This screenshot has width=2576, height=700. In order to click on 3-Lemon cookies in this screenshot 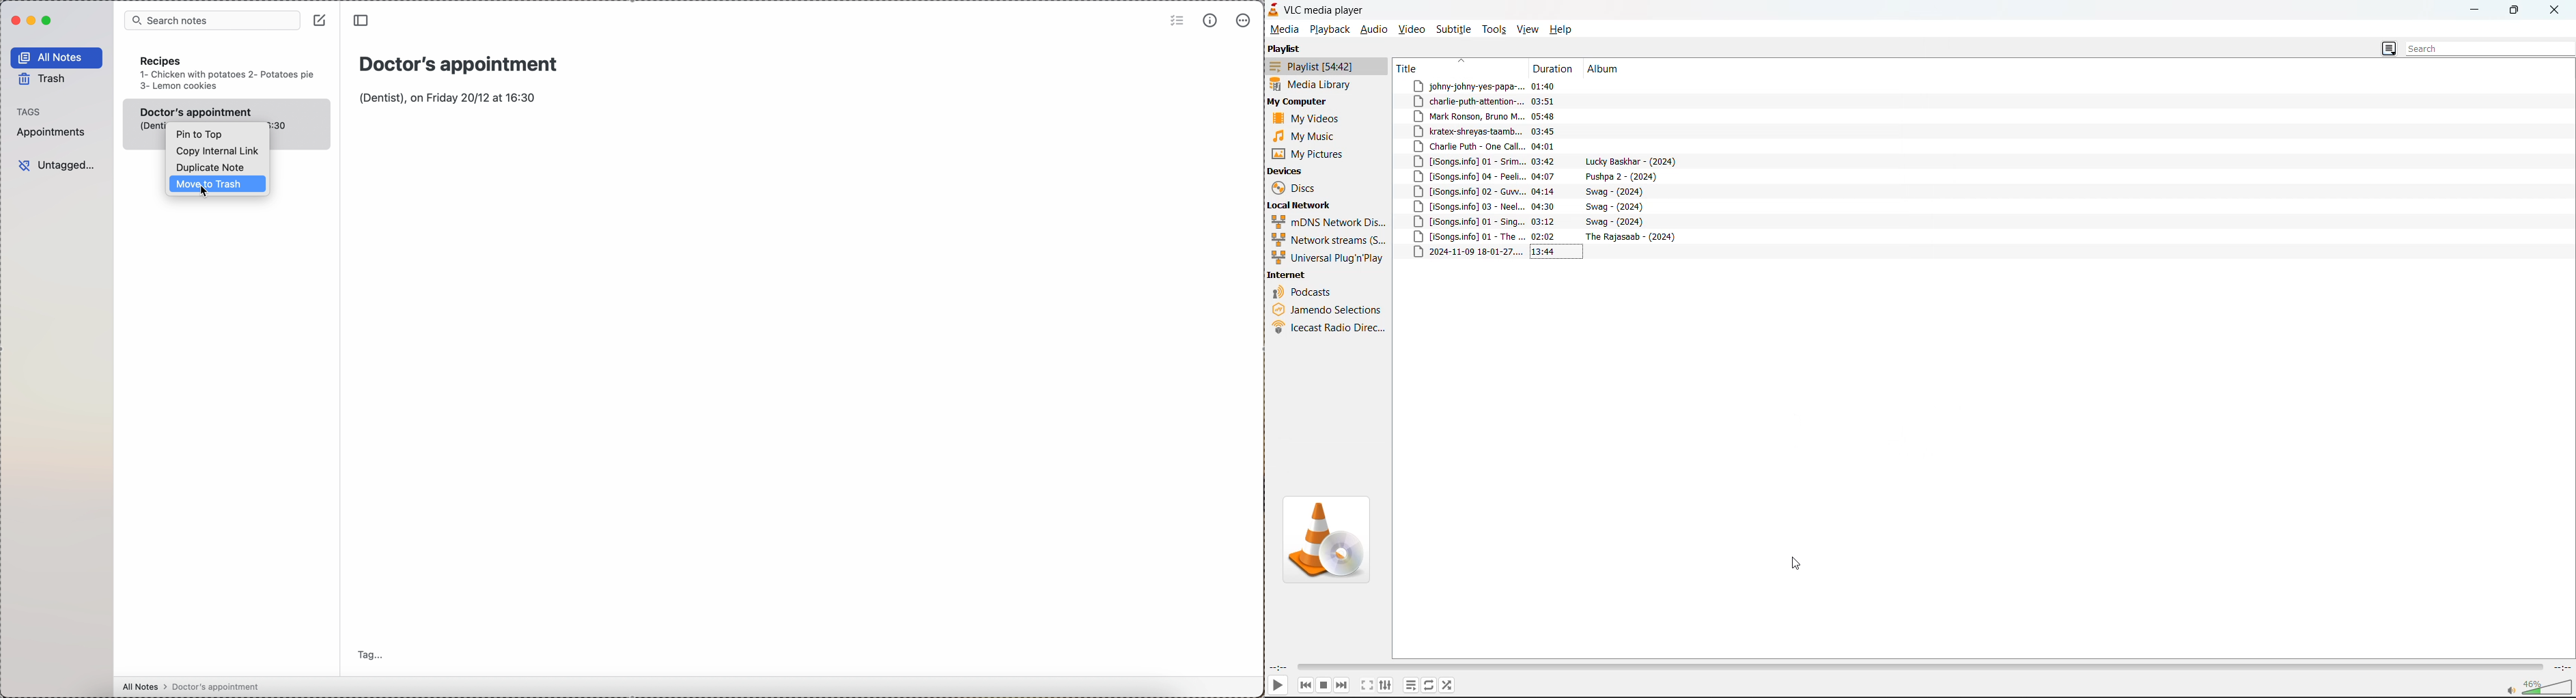, I will do `click(179, 86)`.